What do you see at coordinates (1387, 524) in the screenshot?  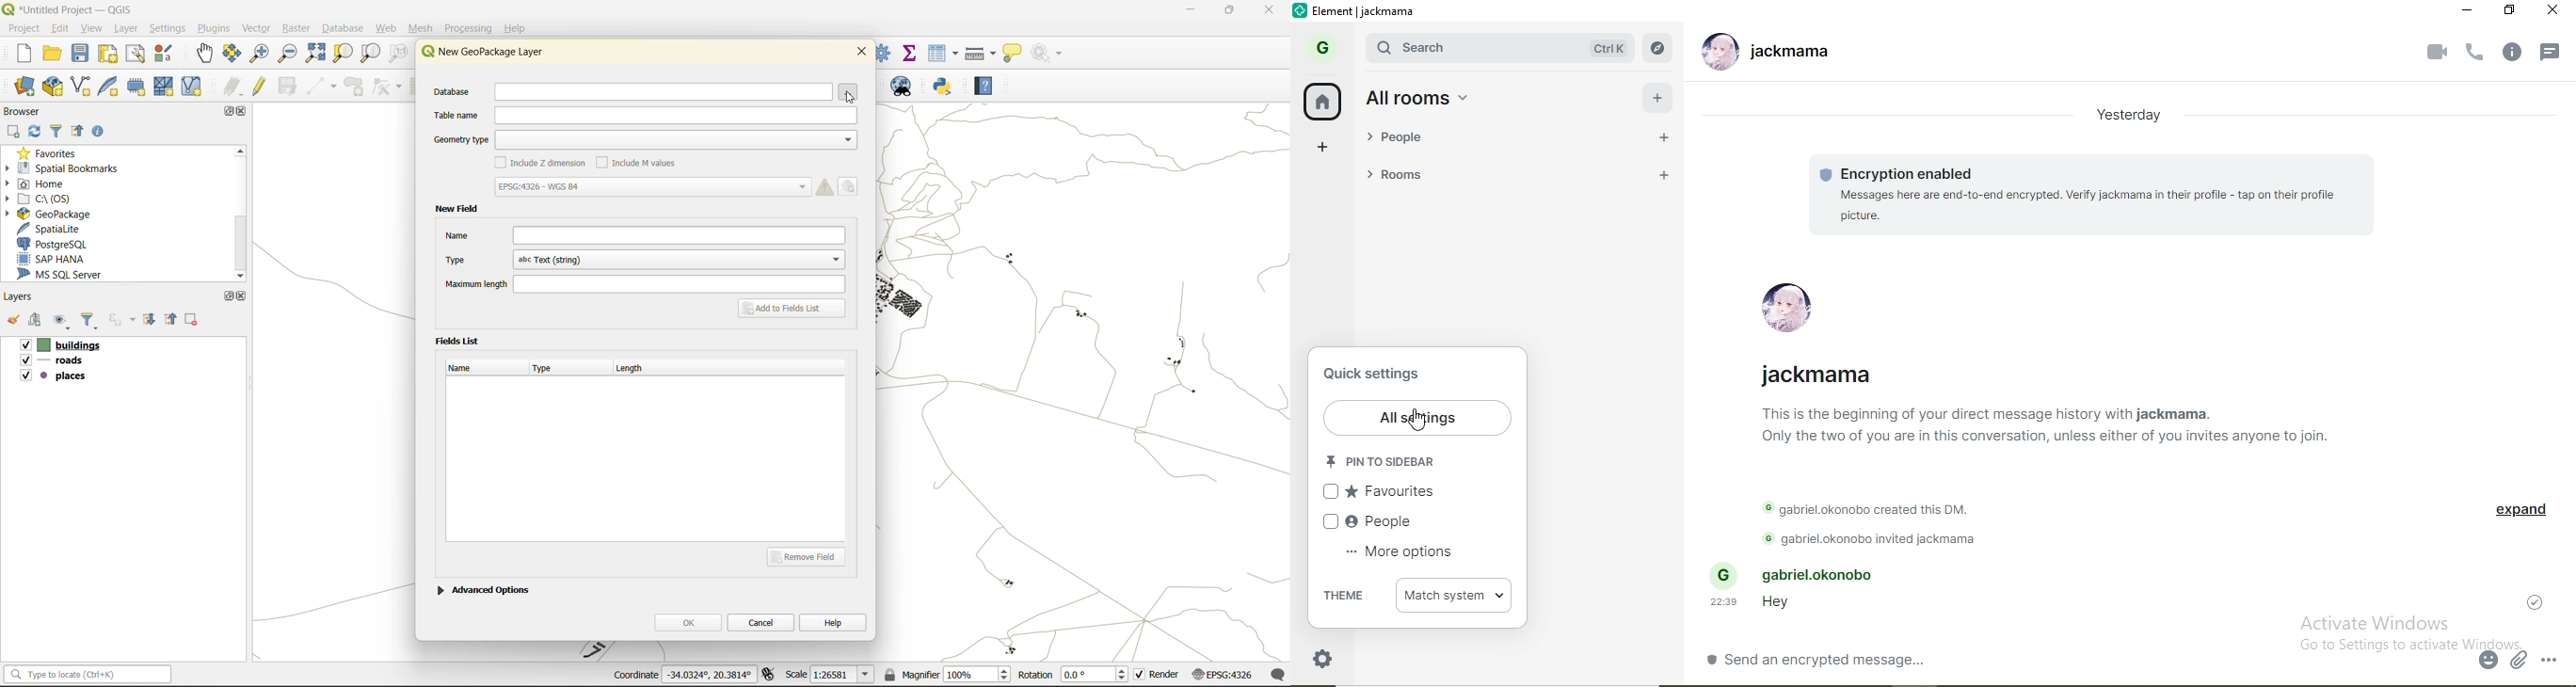 I see `people` at bounding box center [1387, 524].